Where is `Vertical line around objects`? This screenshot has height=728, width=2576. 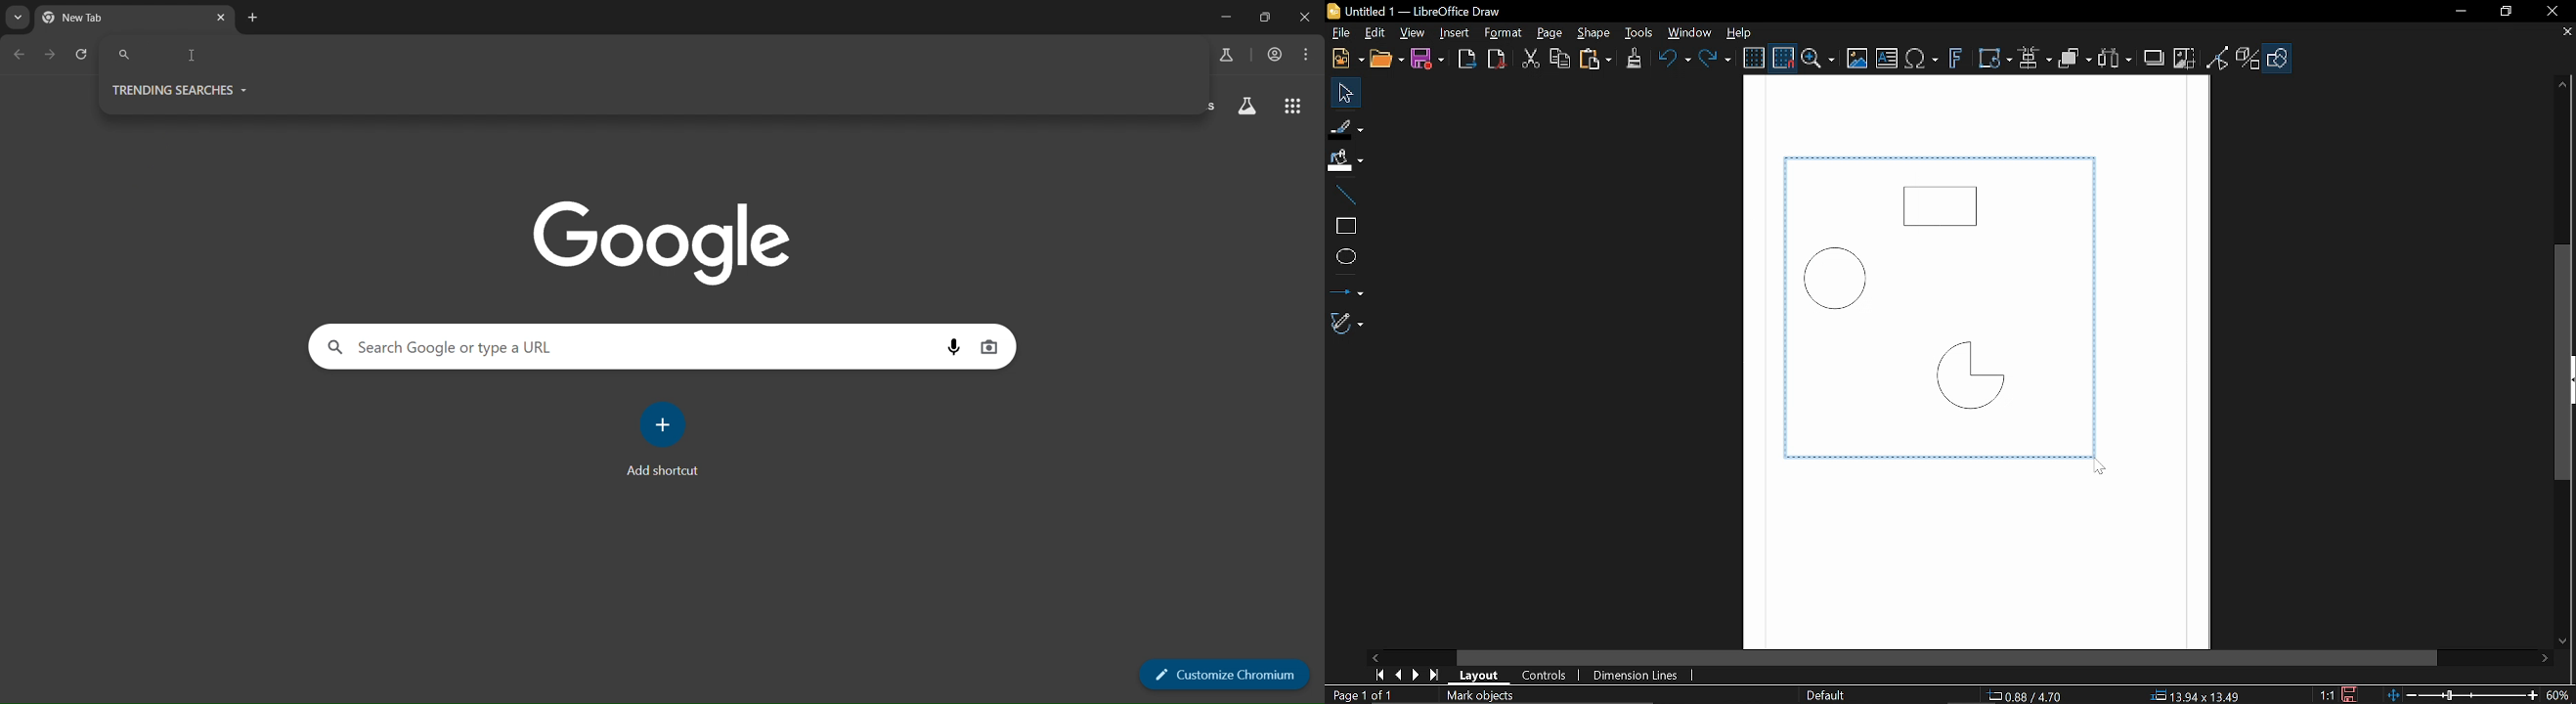
Vertical line around objects is located at coordinates (2100, 308).